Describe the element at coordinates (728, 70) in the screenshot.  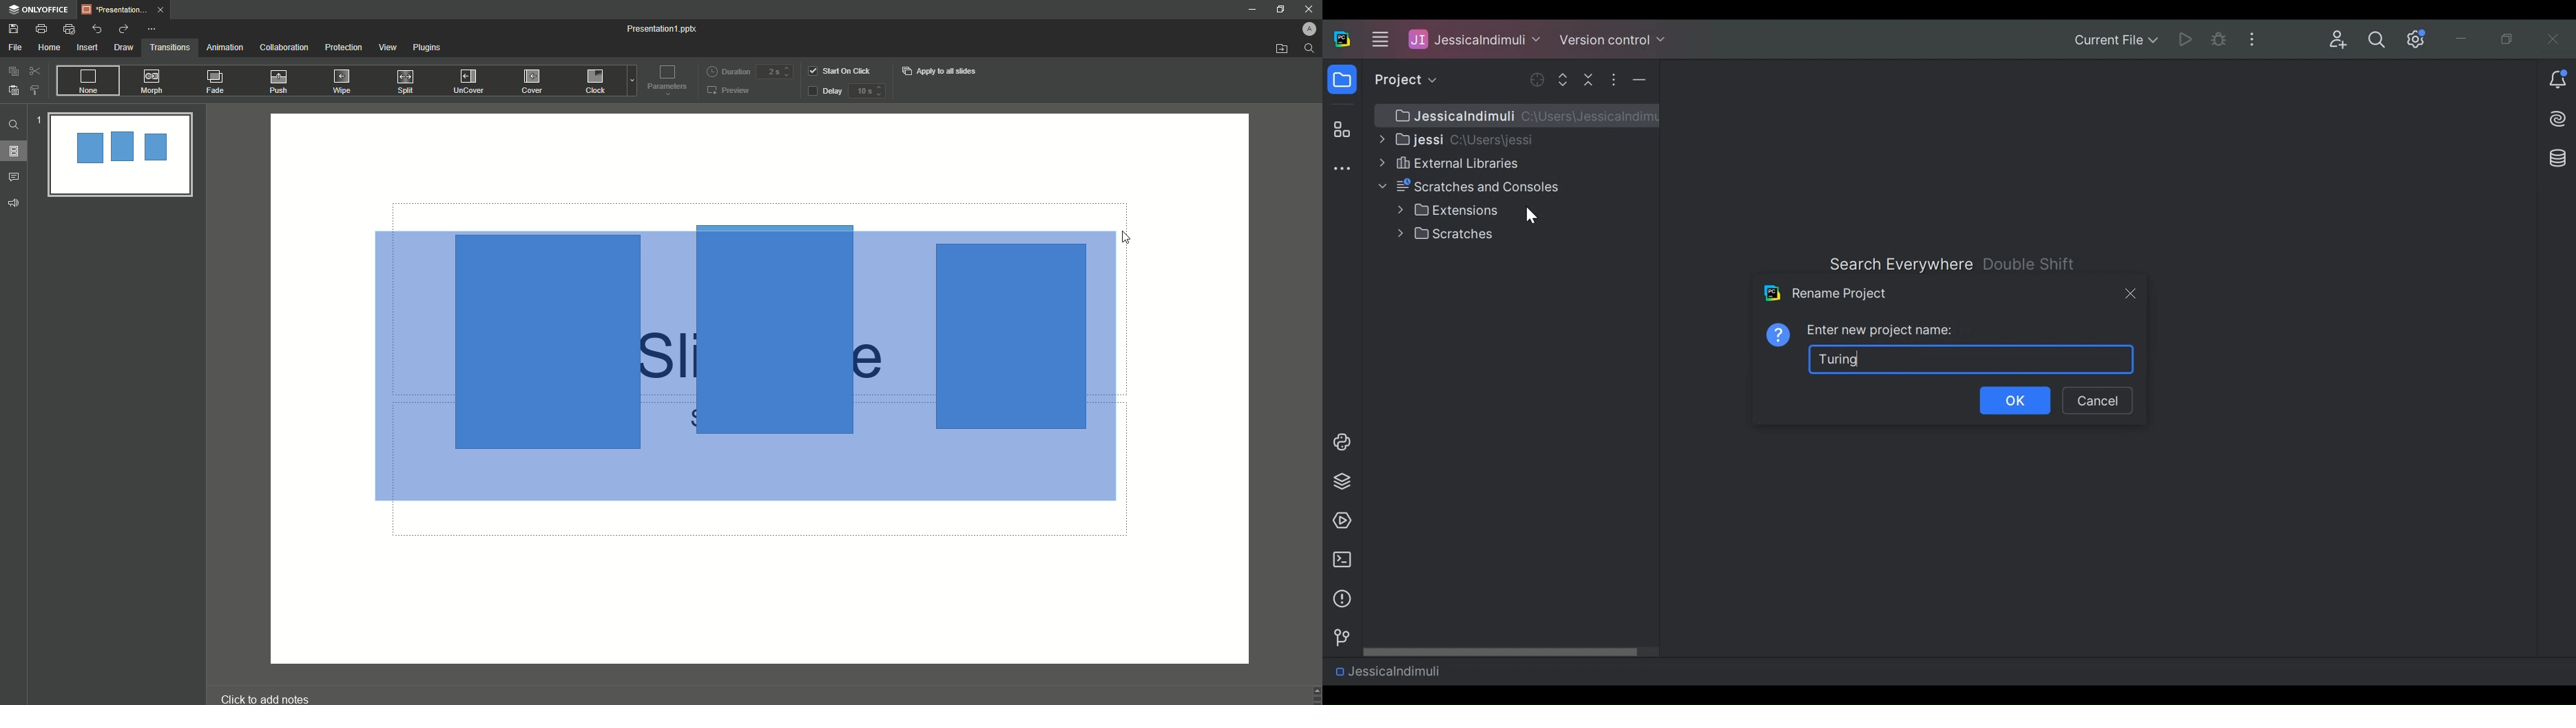
I see `Duration` at that location.